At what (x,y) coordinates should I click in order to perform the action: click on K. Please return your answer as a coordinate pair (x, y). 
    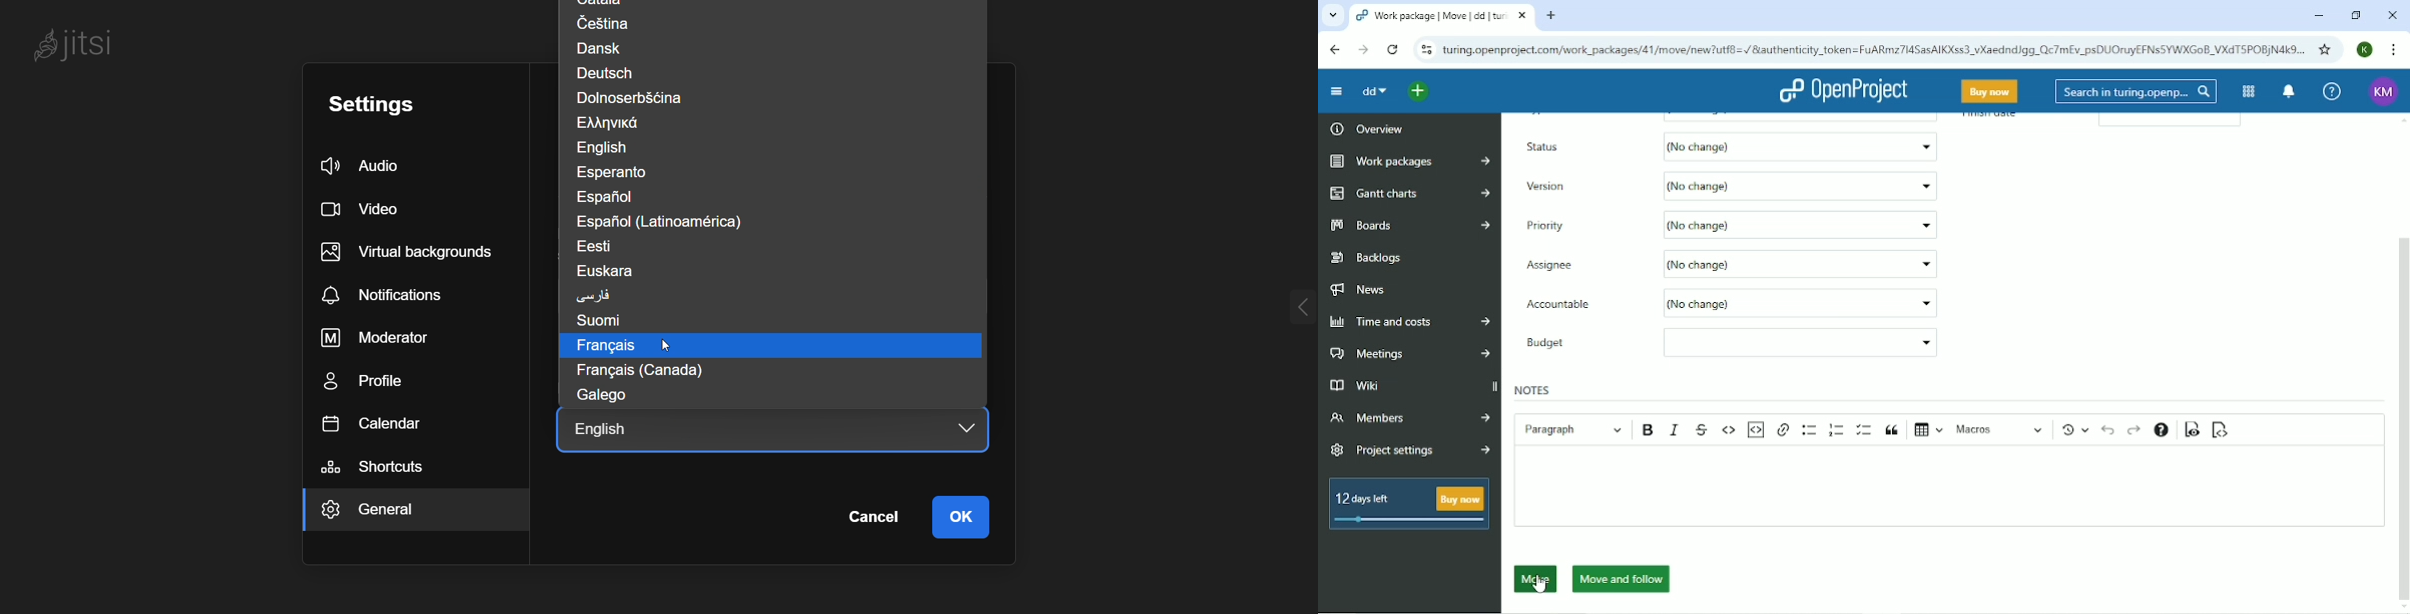
    Looking at the image, I should click on (2366, 49).